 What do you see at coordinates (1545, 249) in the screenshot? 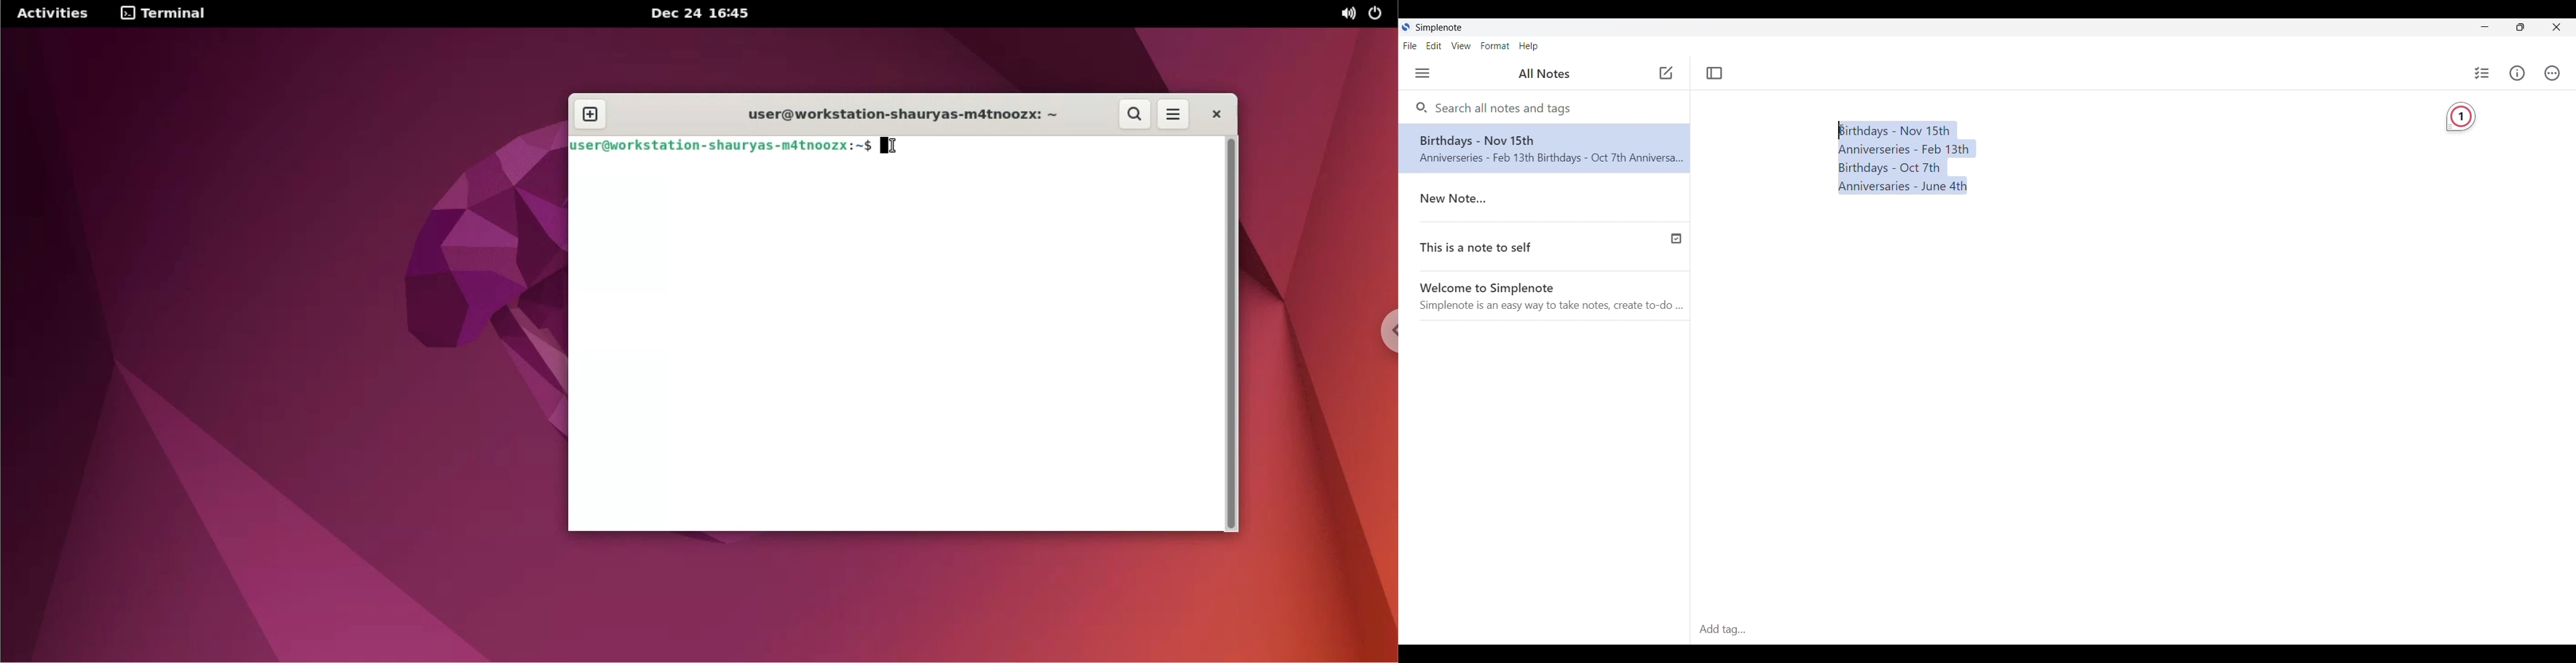
I see `This is a note to self(Published note indicated with a check icon)` at bounding box center [1545, 249].